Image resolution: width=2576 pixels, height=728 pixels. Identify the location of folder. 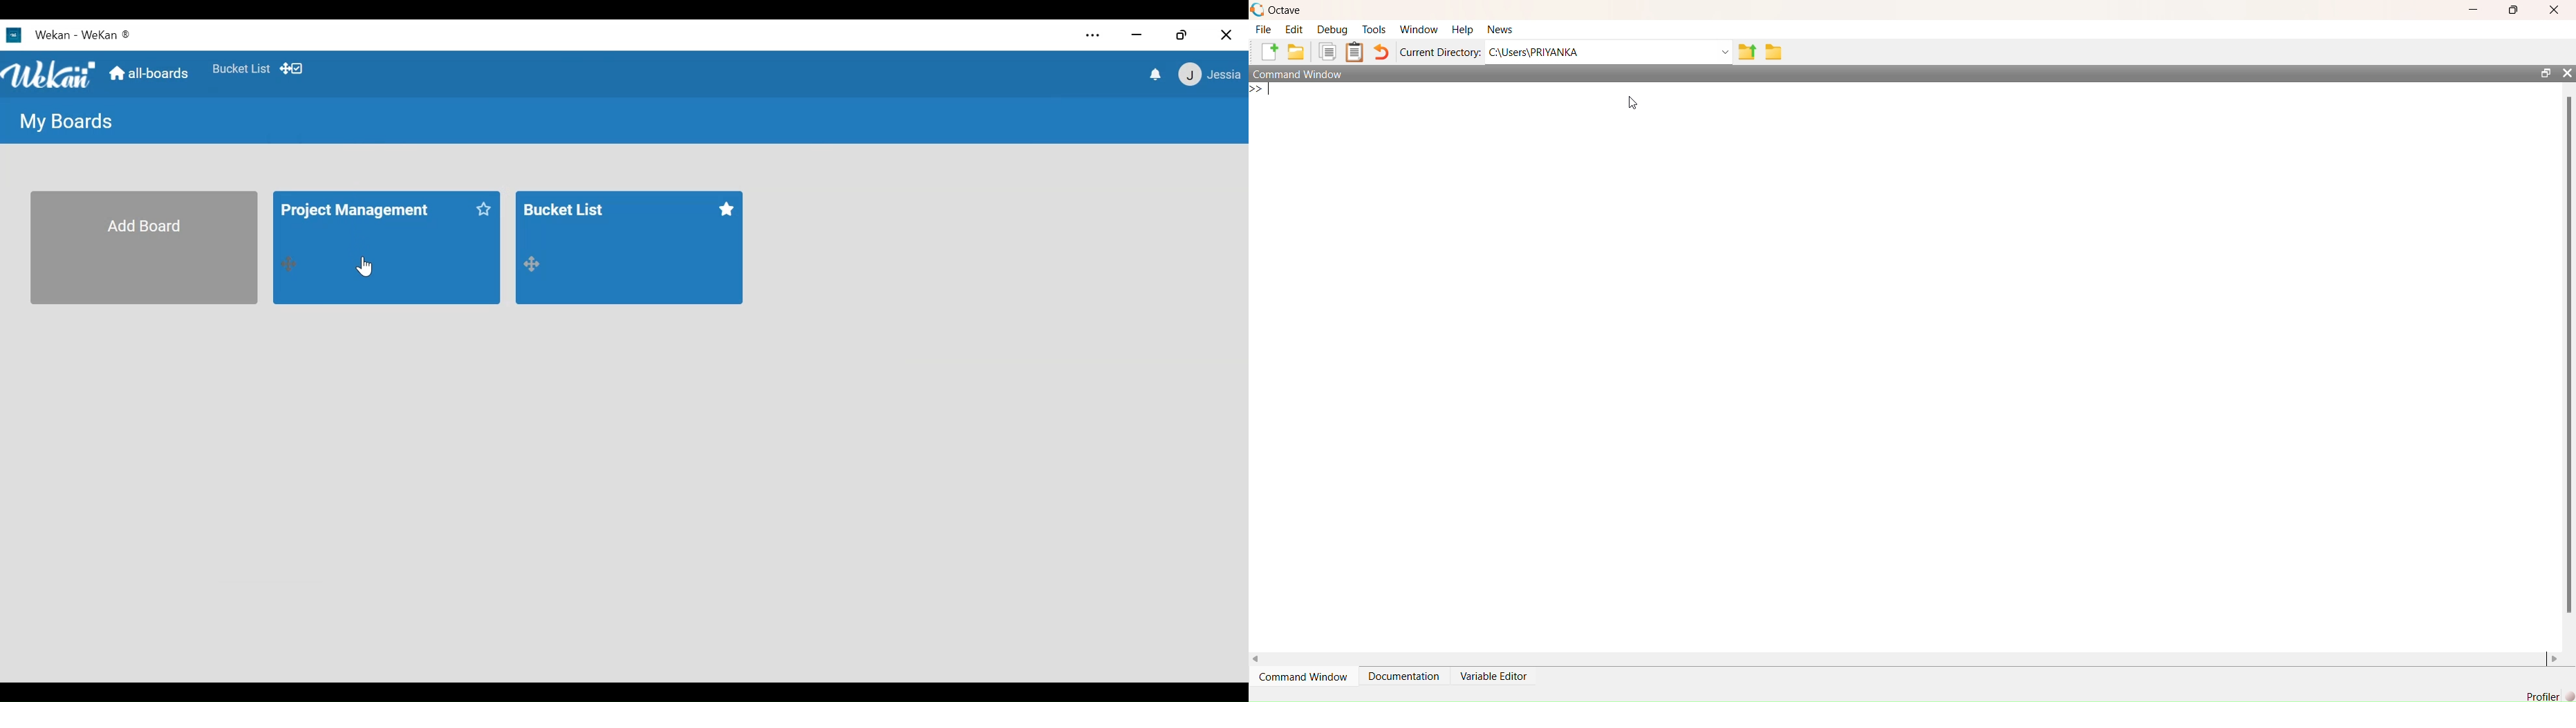
(1775, 52).